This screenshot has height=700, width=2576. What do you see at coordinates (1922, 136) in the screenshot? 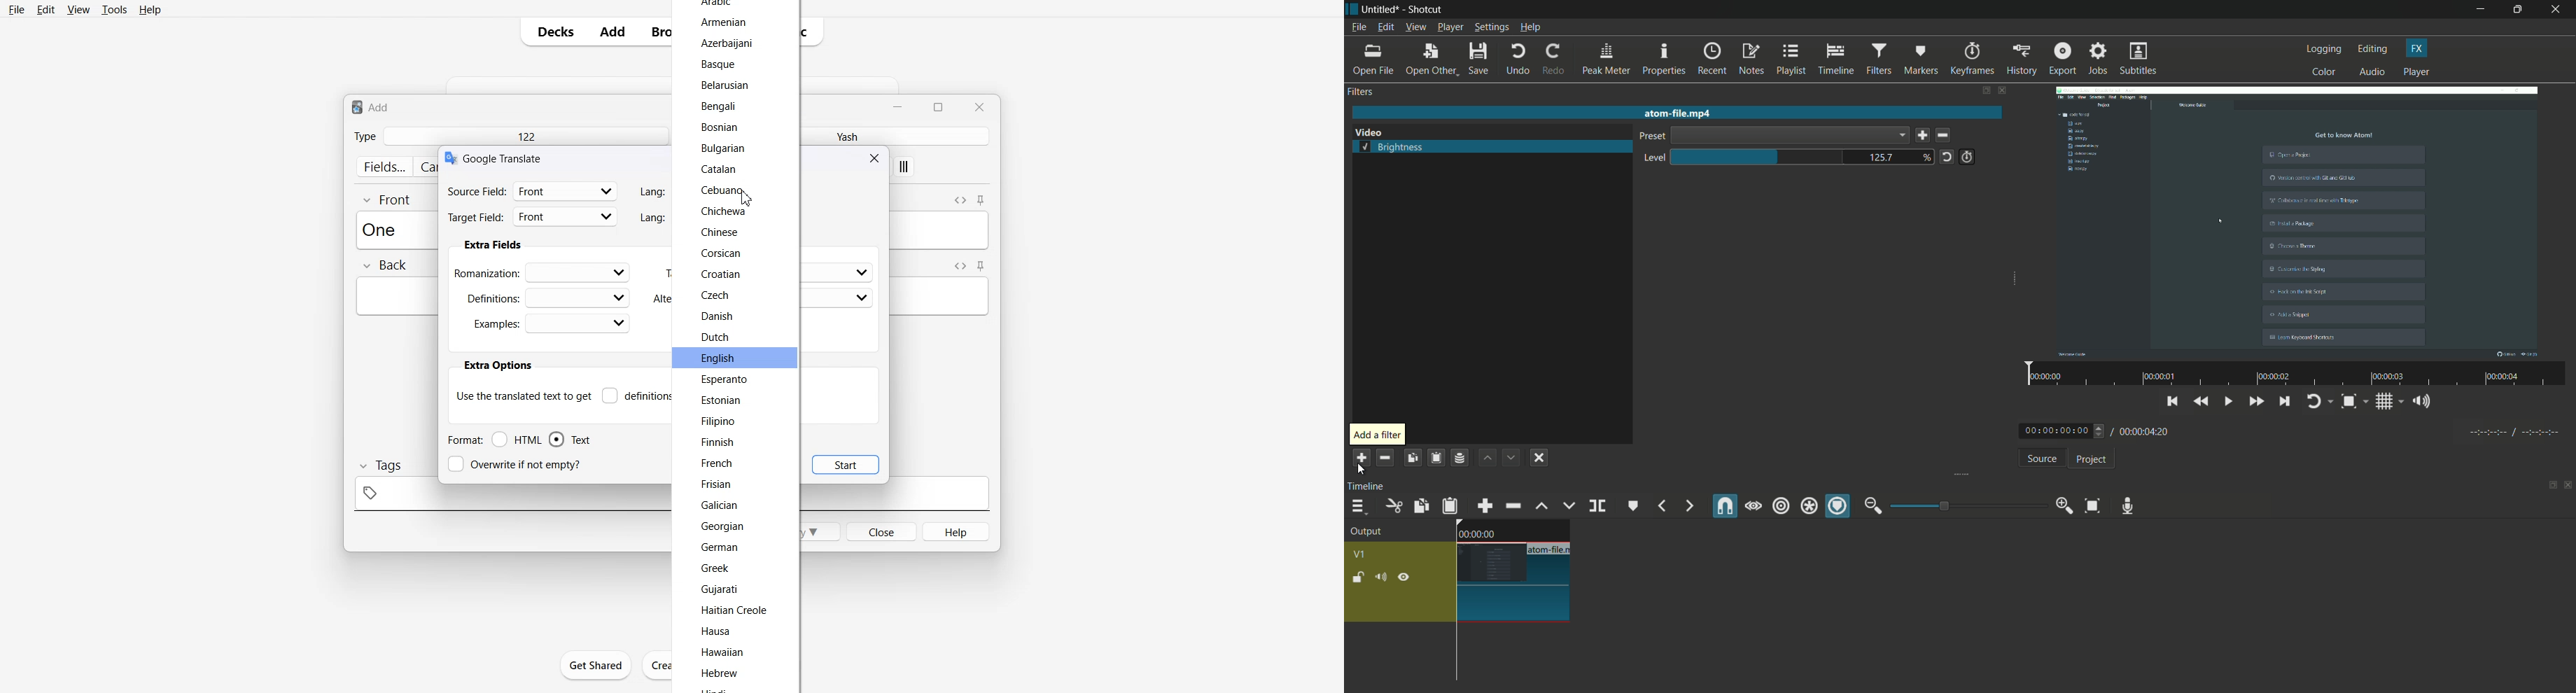
I see `save` at bounding box center [1922, 136].